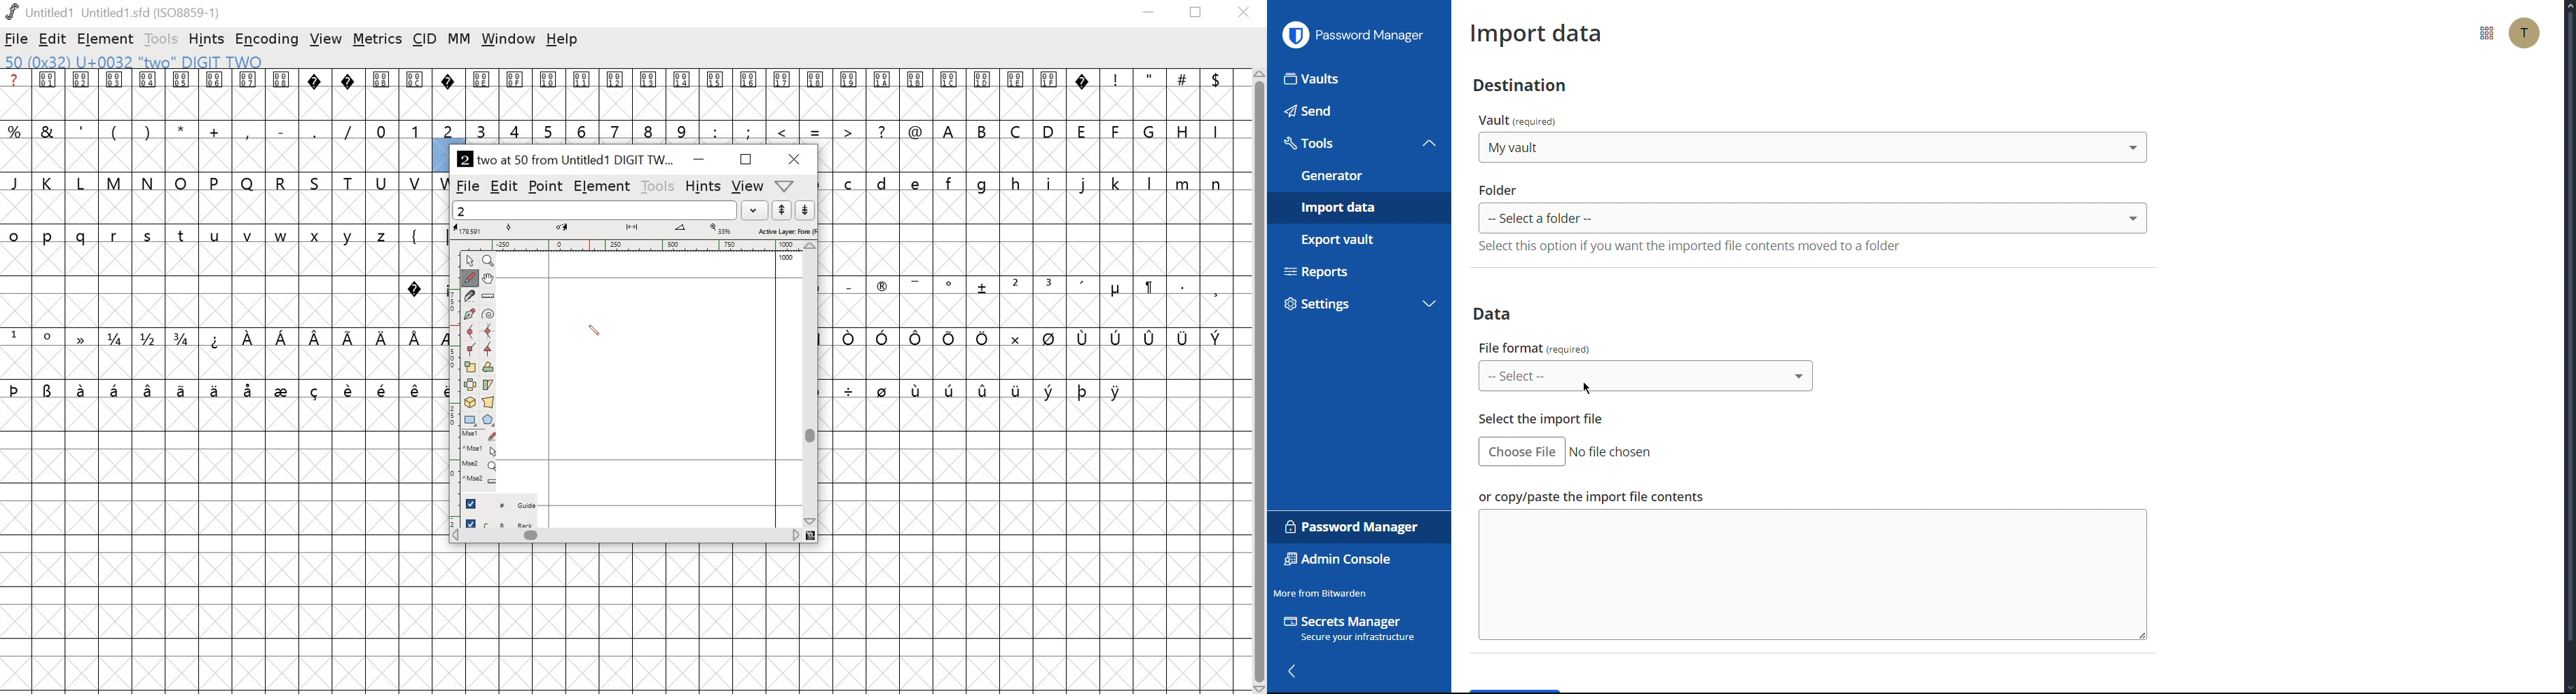 The width and height of the screenshot is (2576, 700). Describe the element at coordinates (795, 159) in the screenshot. I see `close` at that location.